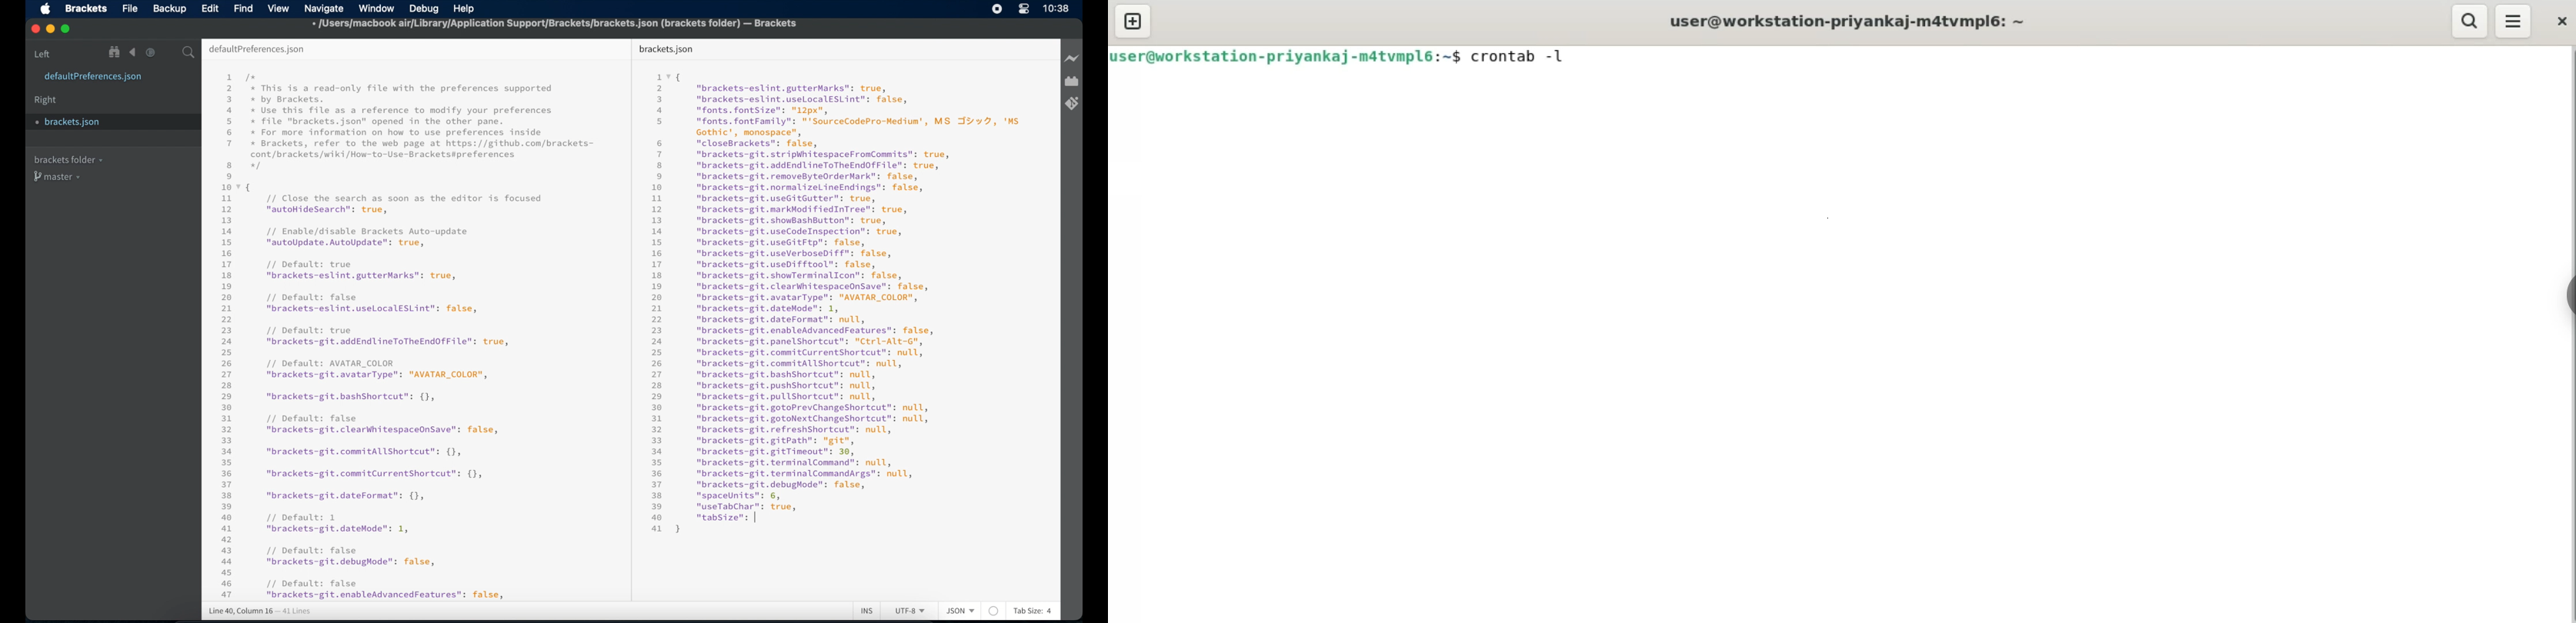 Image resolution: width=2576 pixels, height=644 pixels. Describe the element at coordinates (407, 336) in the screenshot. I see `json syntax` at that location.